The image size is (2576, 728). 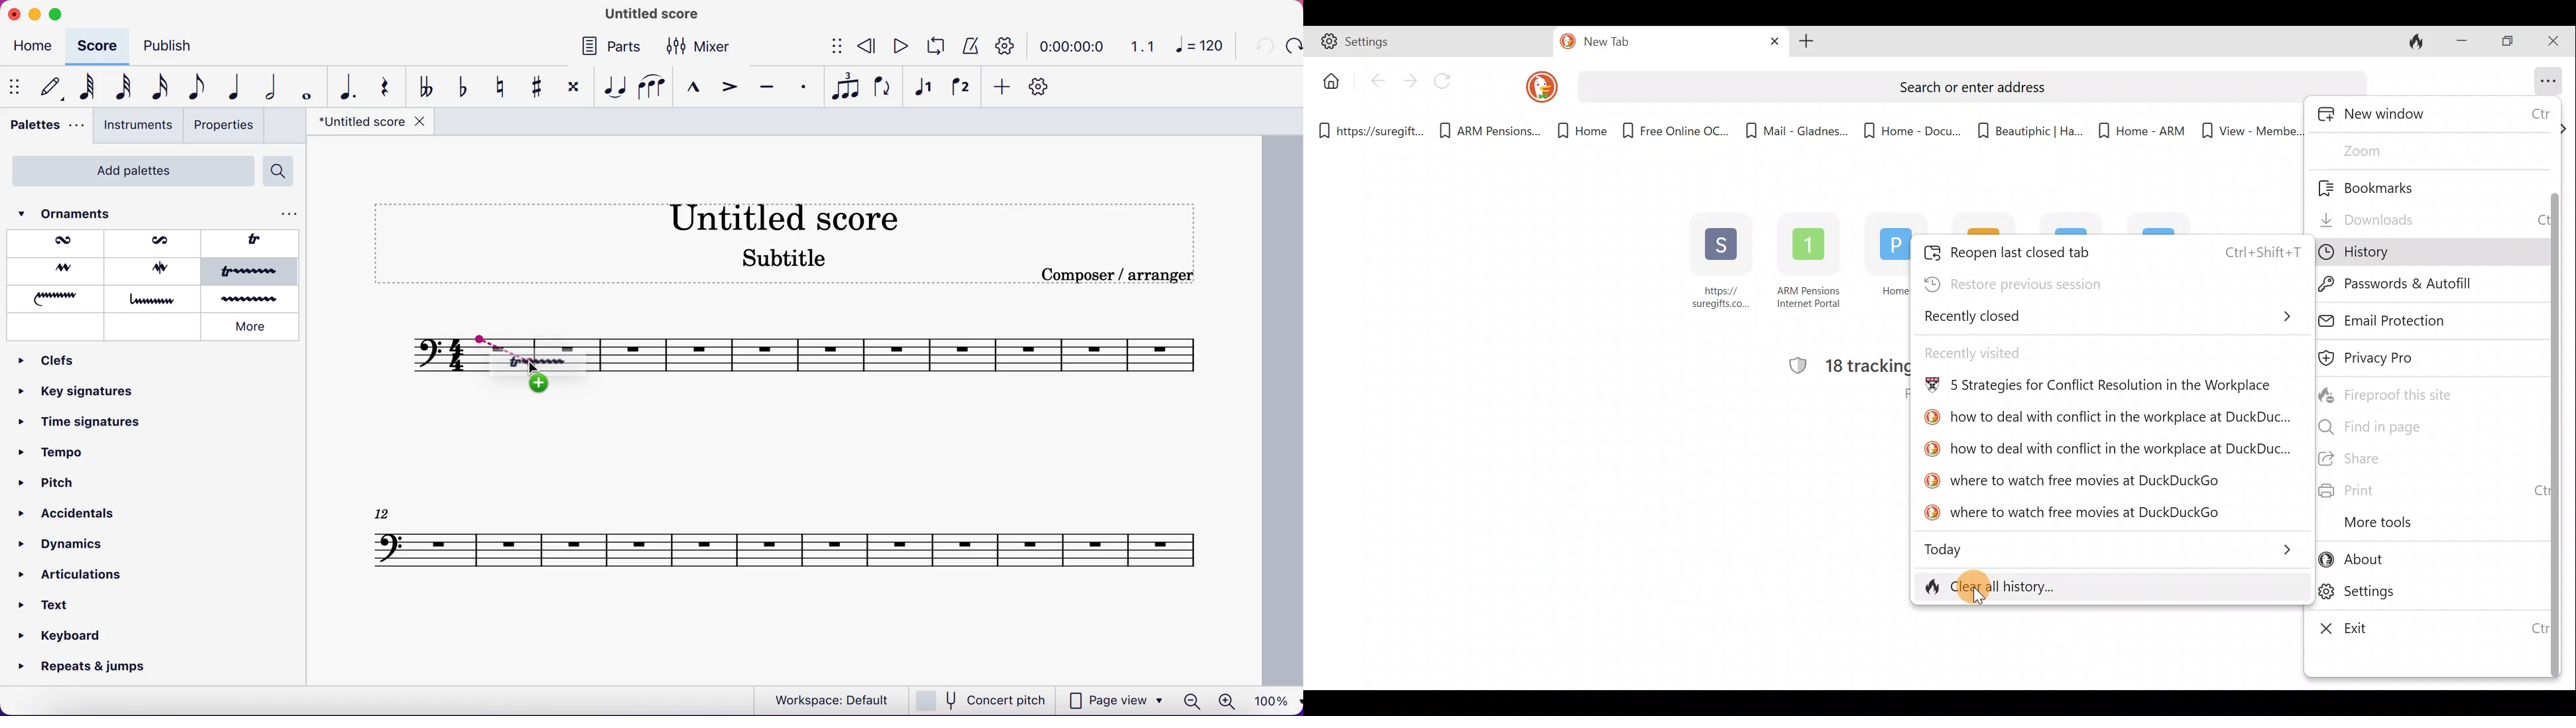 I want to click on Close tabs and clear data, so click(x=2420, y=42).